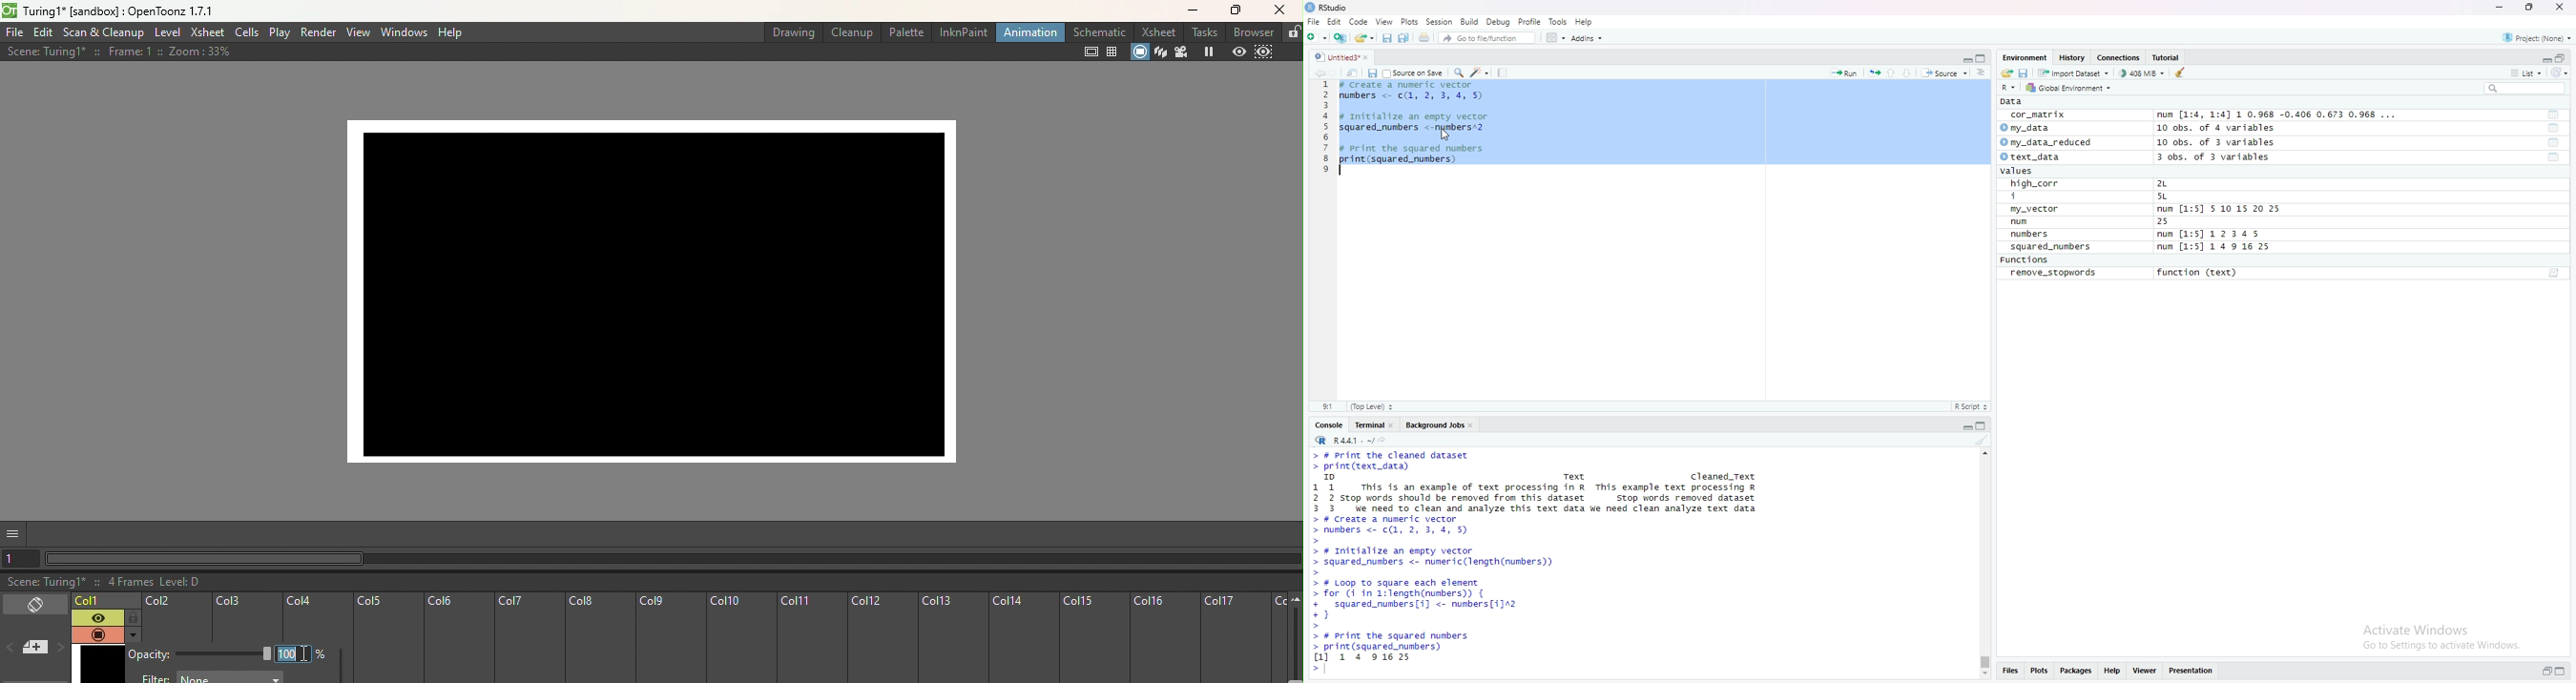 This screenshot has width=2576, height=700. Describe the element at coordinates (2070, 88) in the screenshot. I see `Global Environment` at that location.